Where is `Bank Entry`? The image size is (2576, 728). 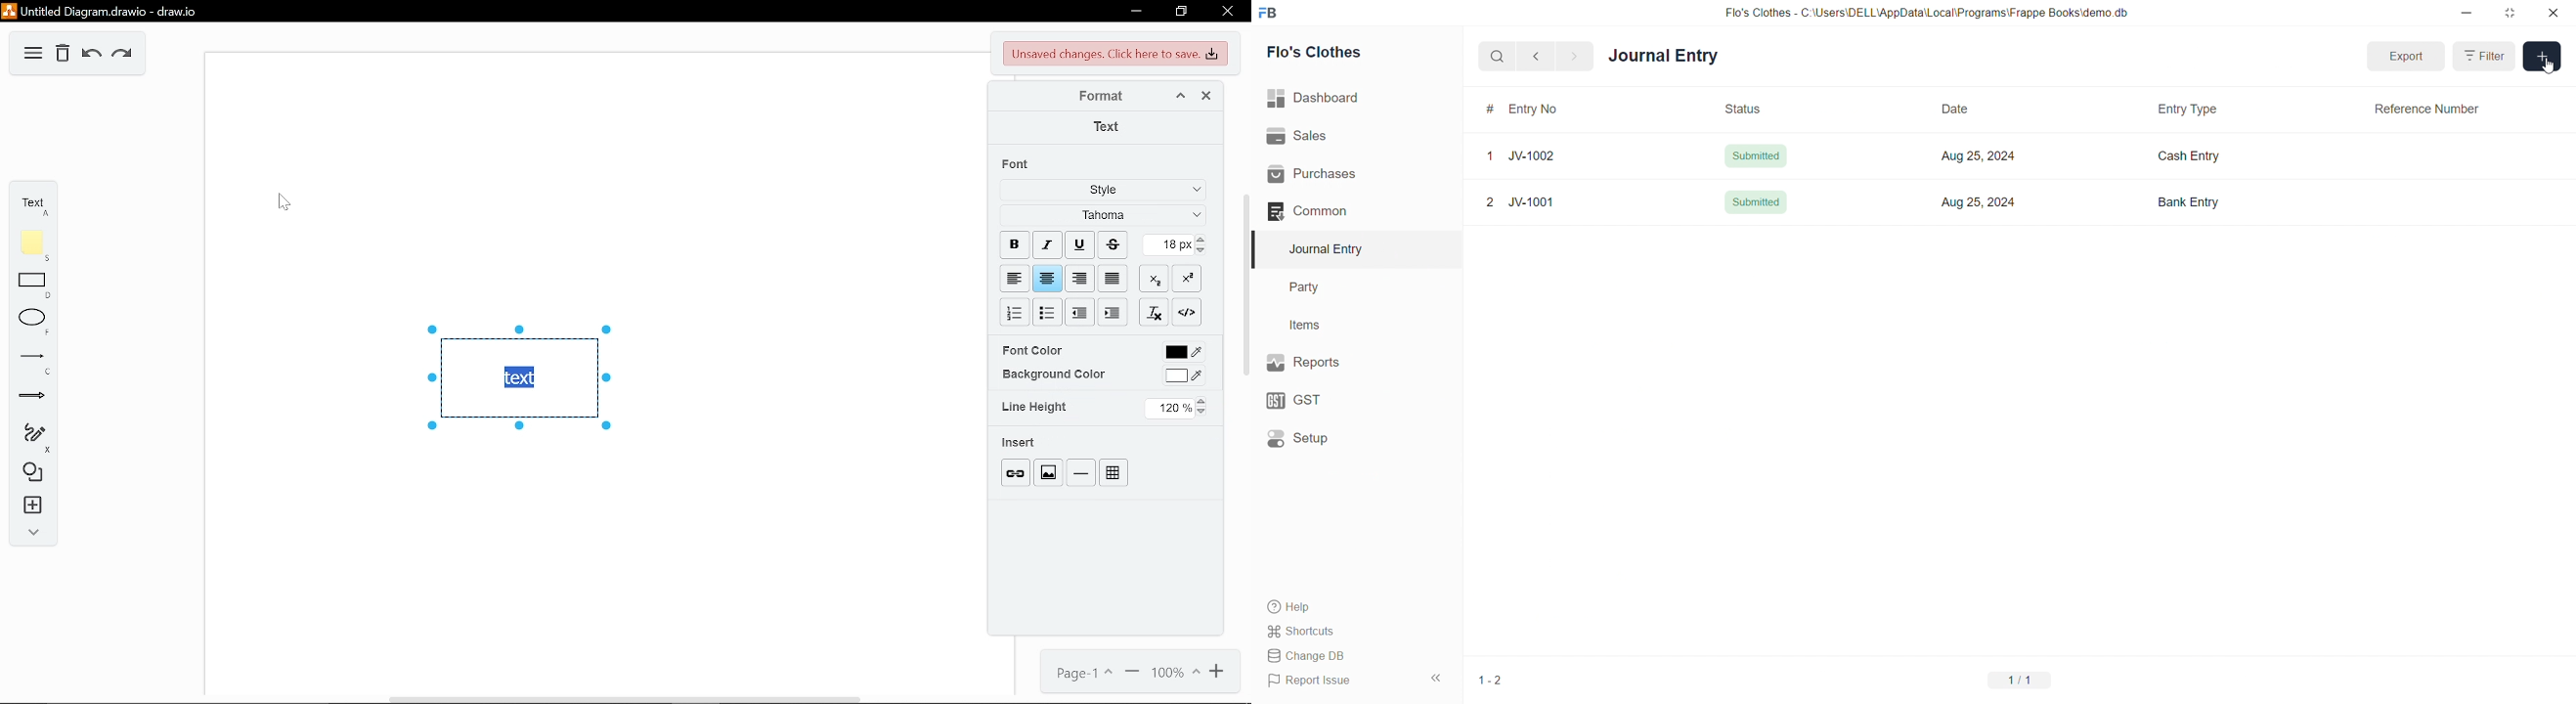
Bank Entry is located at coordinates (2187, 202).